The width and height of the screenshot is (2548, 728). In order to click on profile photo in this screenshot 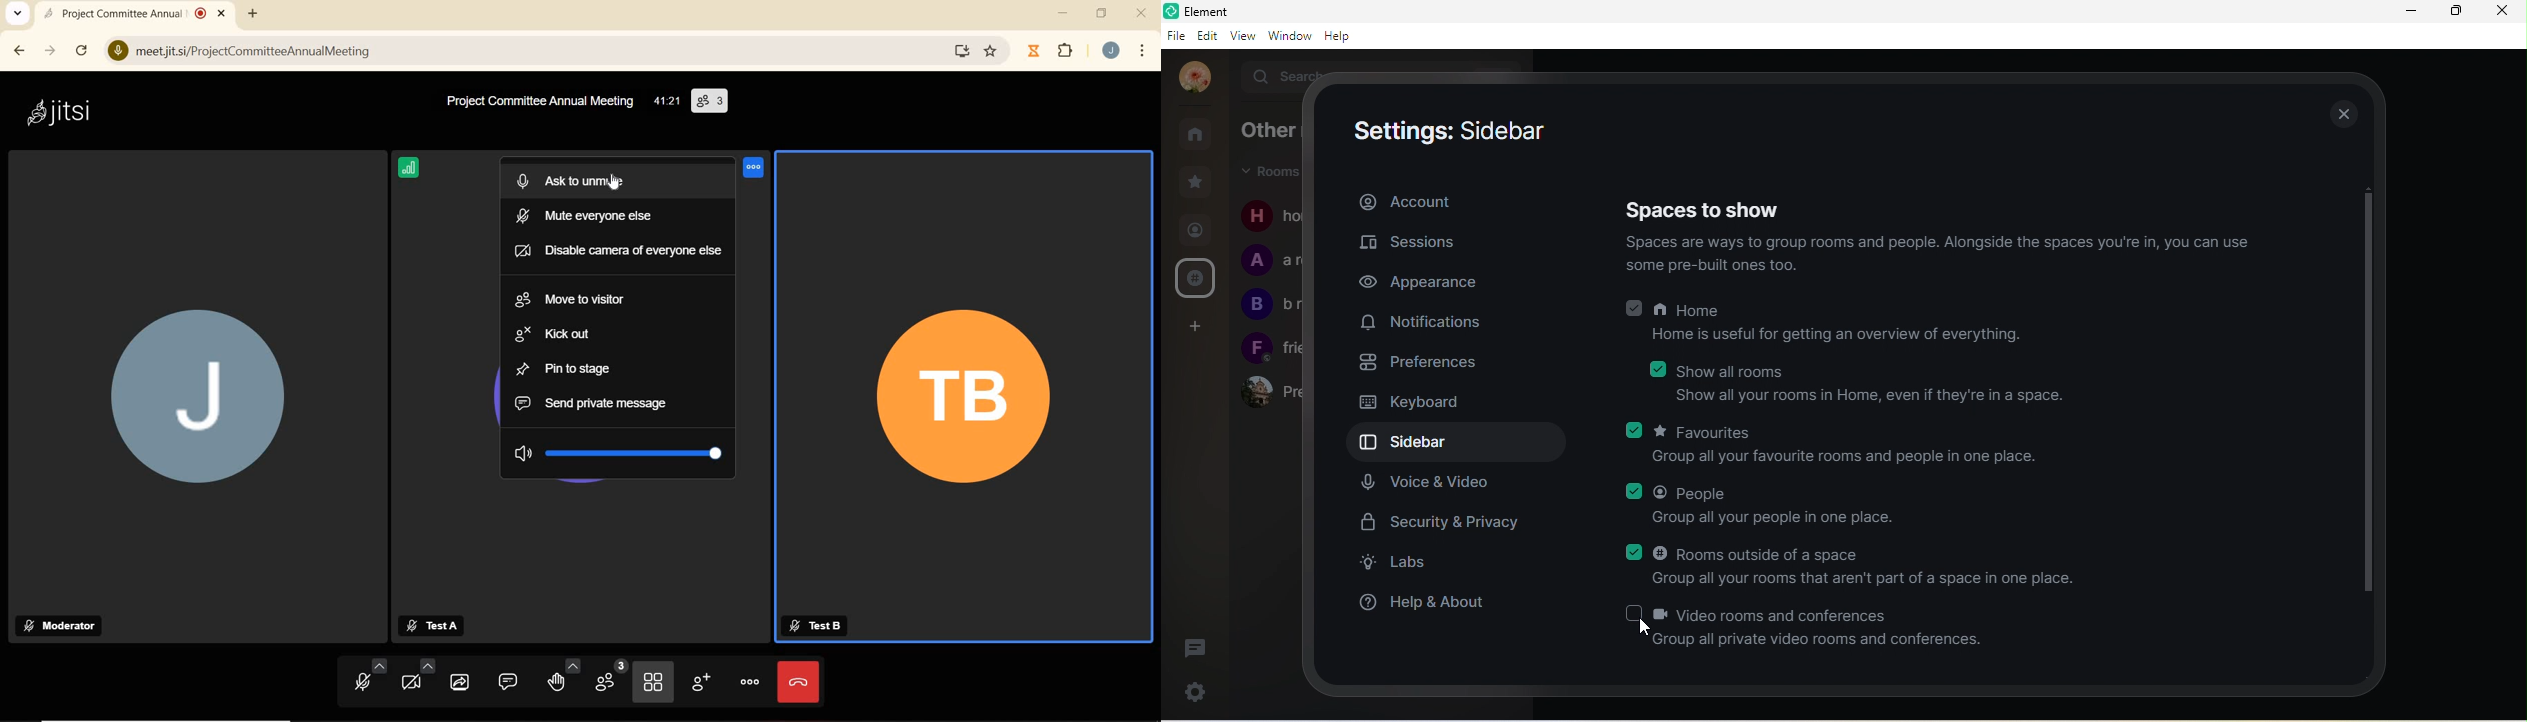, I will do `click(1192, 78)`.